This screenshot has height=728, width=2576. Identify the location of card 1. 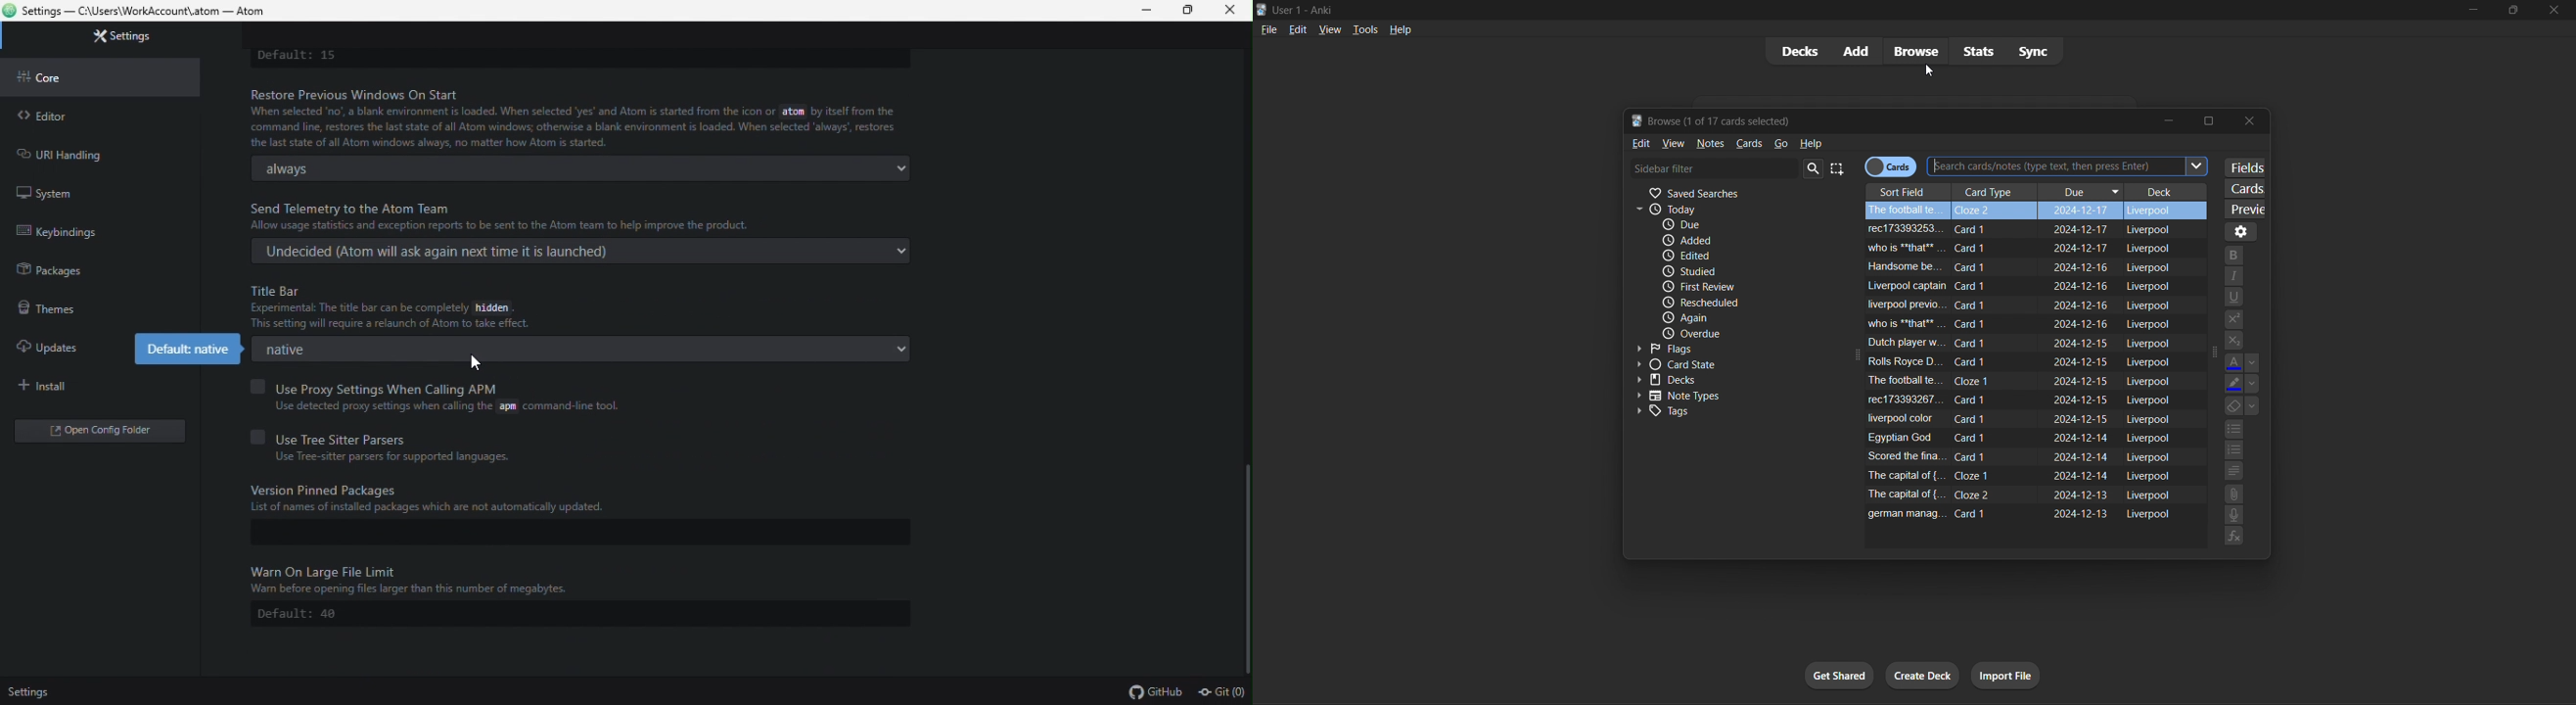
(1977, 381).